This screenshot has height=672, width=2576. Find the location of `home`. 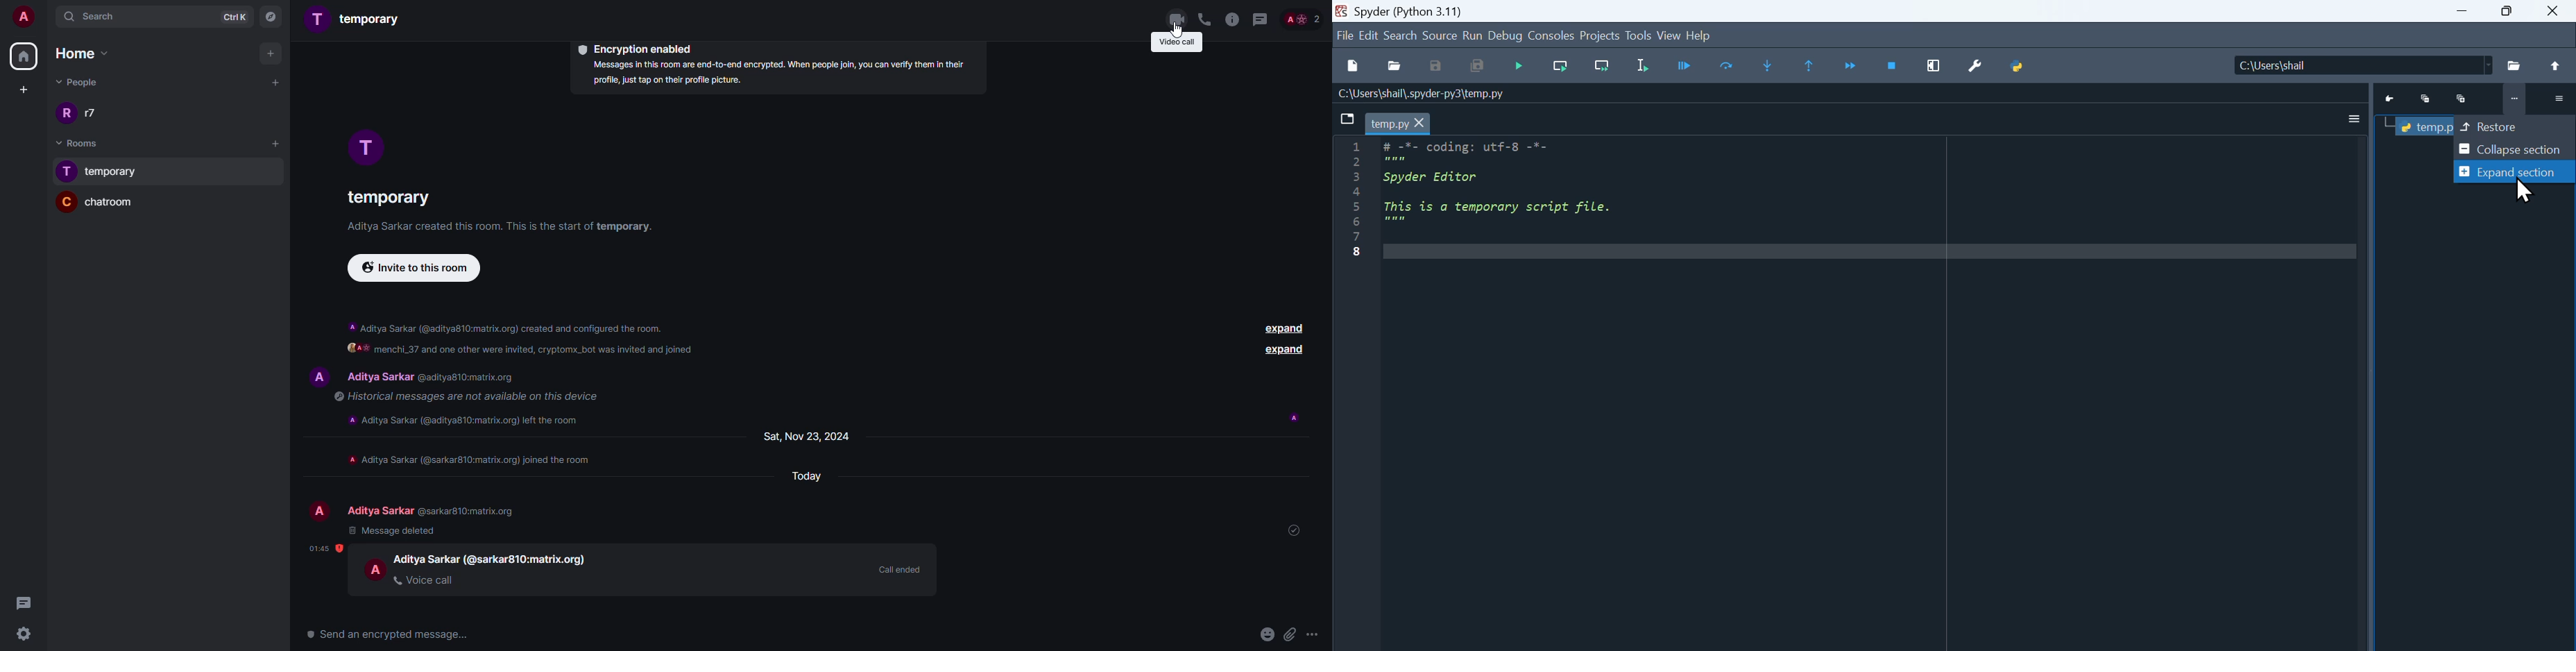

home is located at coordinates (77, 53).